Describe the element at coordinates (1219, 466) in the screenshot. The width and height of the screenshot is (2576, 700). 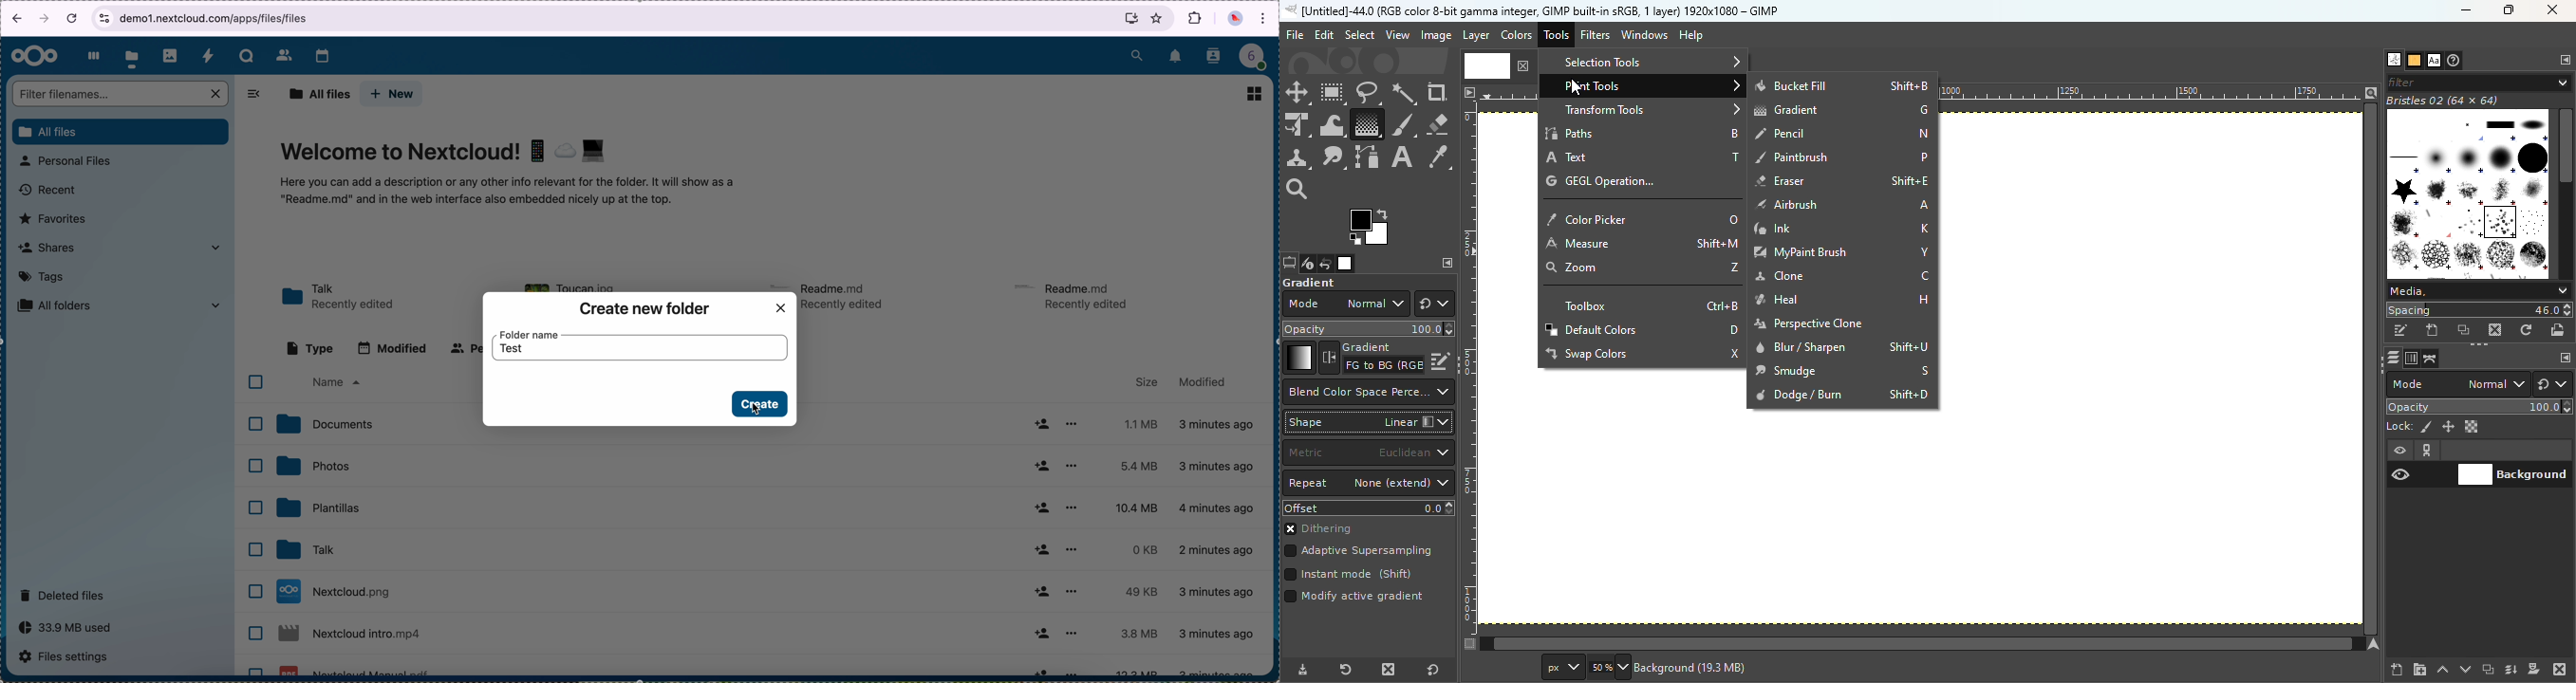
I see `4 minutes ago` at that location.